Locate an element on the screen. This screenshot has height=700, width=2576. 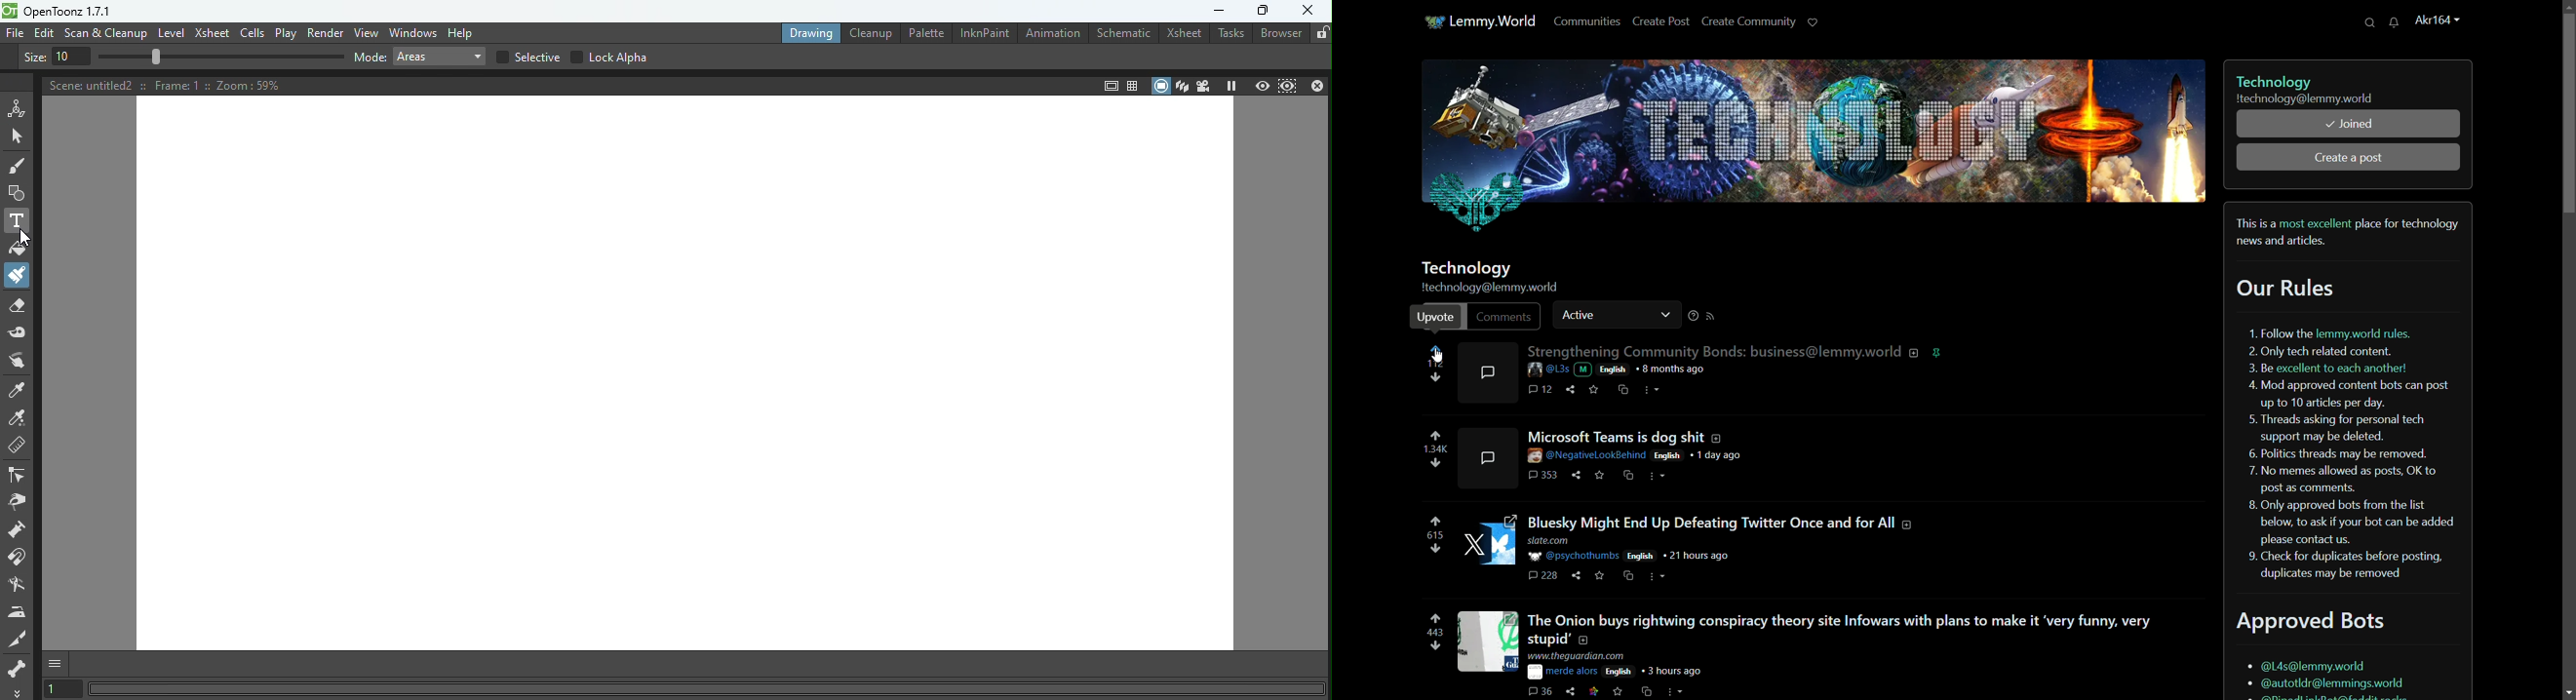
Size is located at coordinates (33, 57).